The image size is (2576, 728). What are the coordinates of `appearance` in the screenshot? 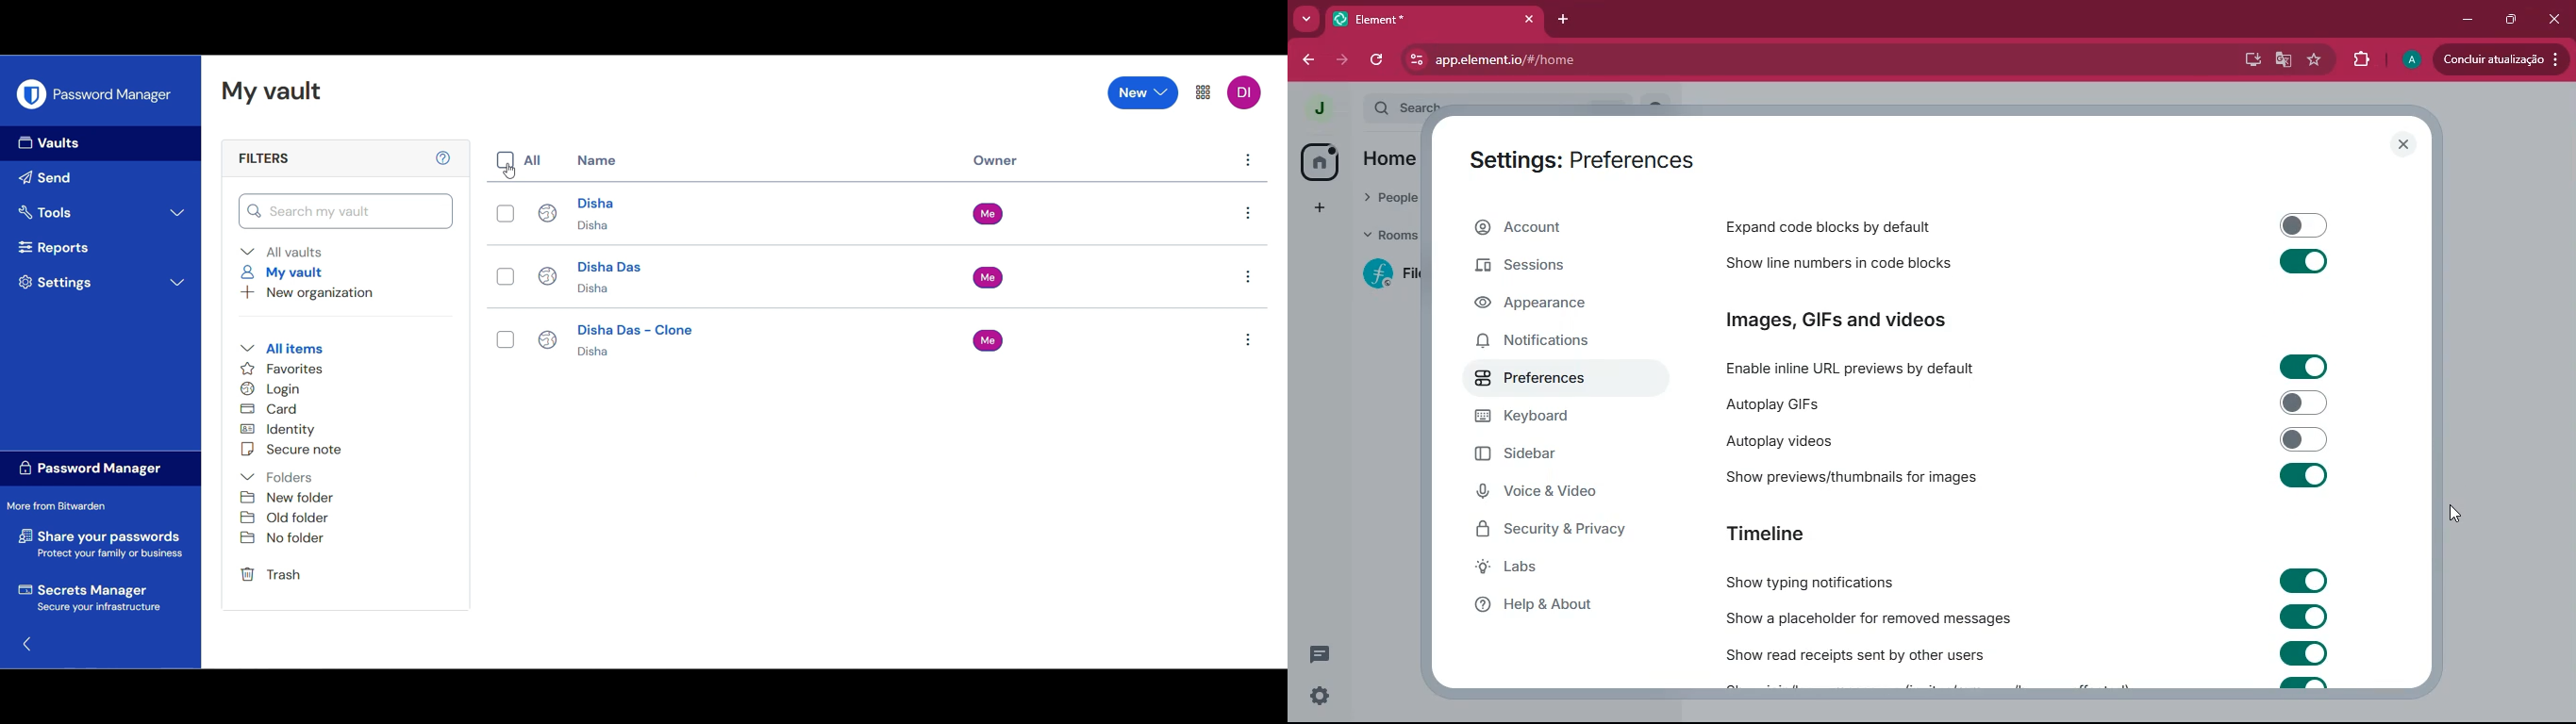 It's located at (1543, 307).